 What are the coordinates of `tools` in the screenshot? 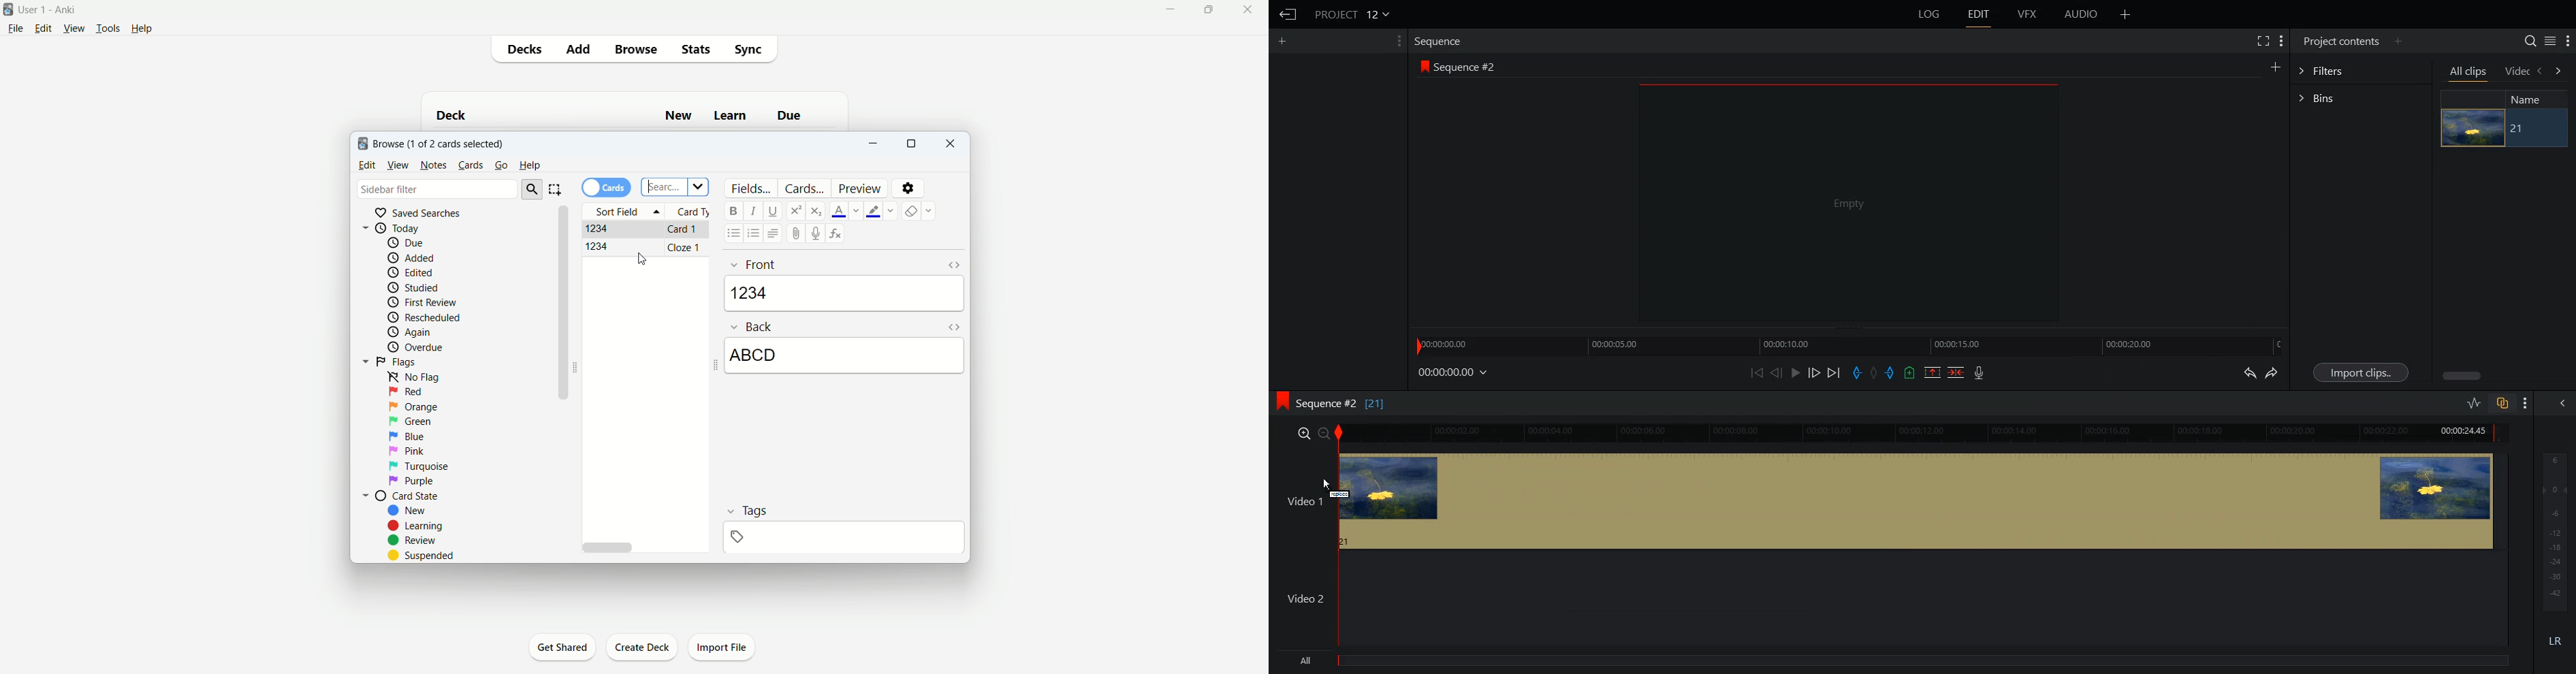 It's located at (109, 32).